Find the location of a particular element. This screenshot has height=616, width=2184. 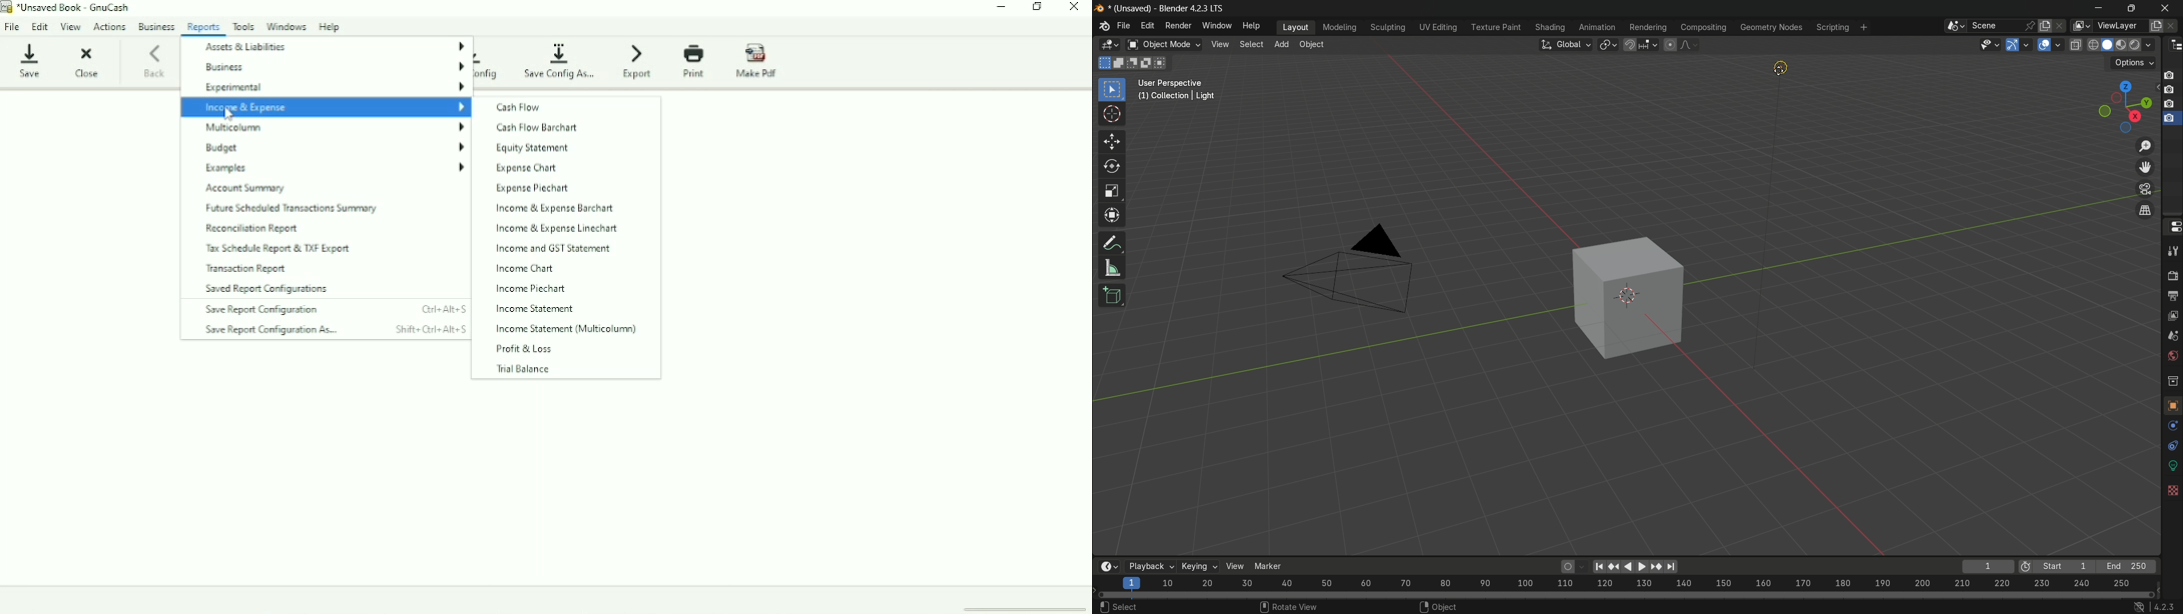

Save Report Configuration As is located at coordinates (334, 330).